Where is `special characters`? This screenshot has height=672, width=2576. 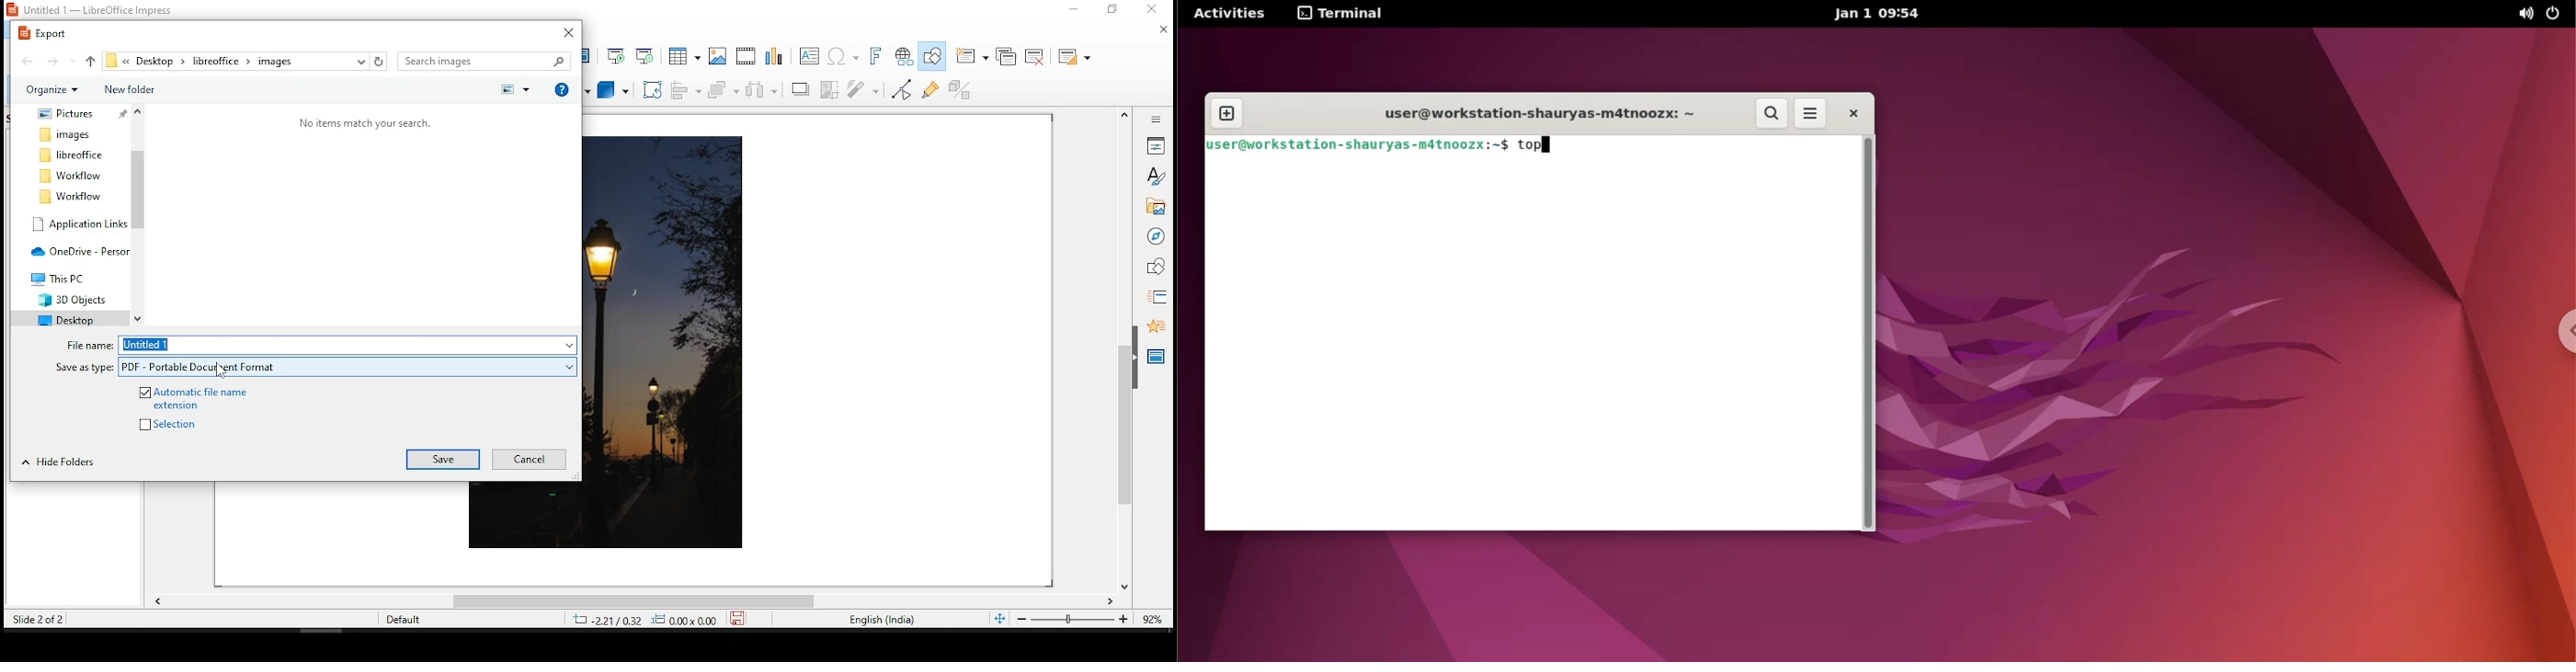 special characters is located at coordinates (842, 56).